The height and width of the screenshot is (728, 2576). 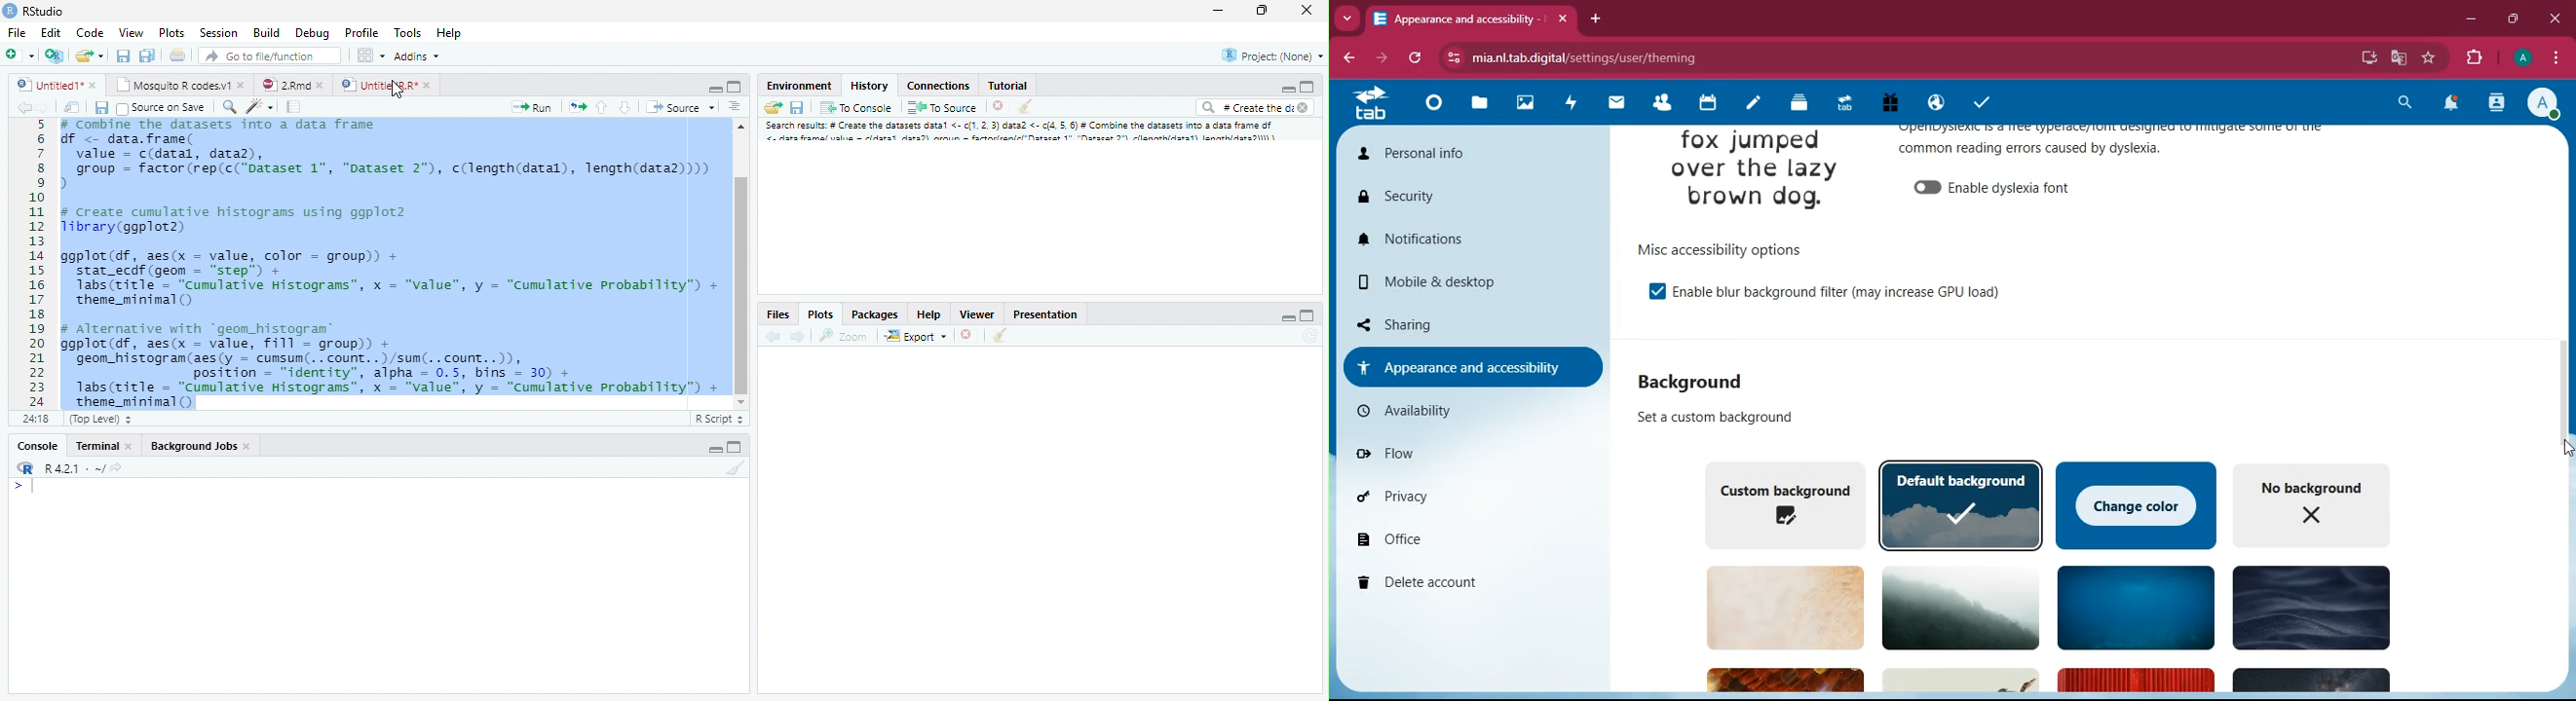 I want to click on Code, so click(x=89, y=34).